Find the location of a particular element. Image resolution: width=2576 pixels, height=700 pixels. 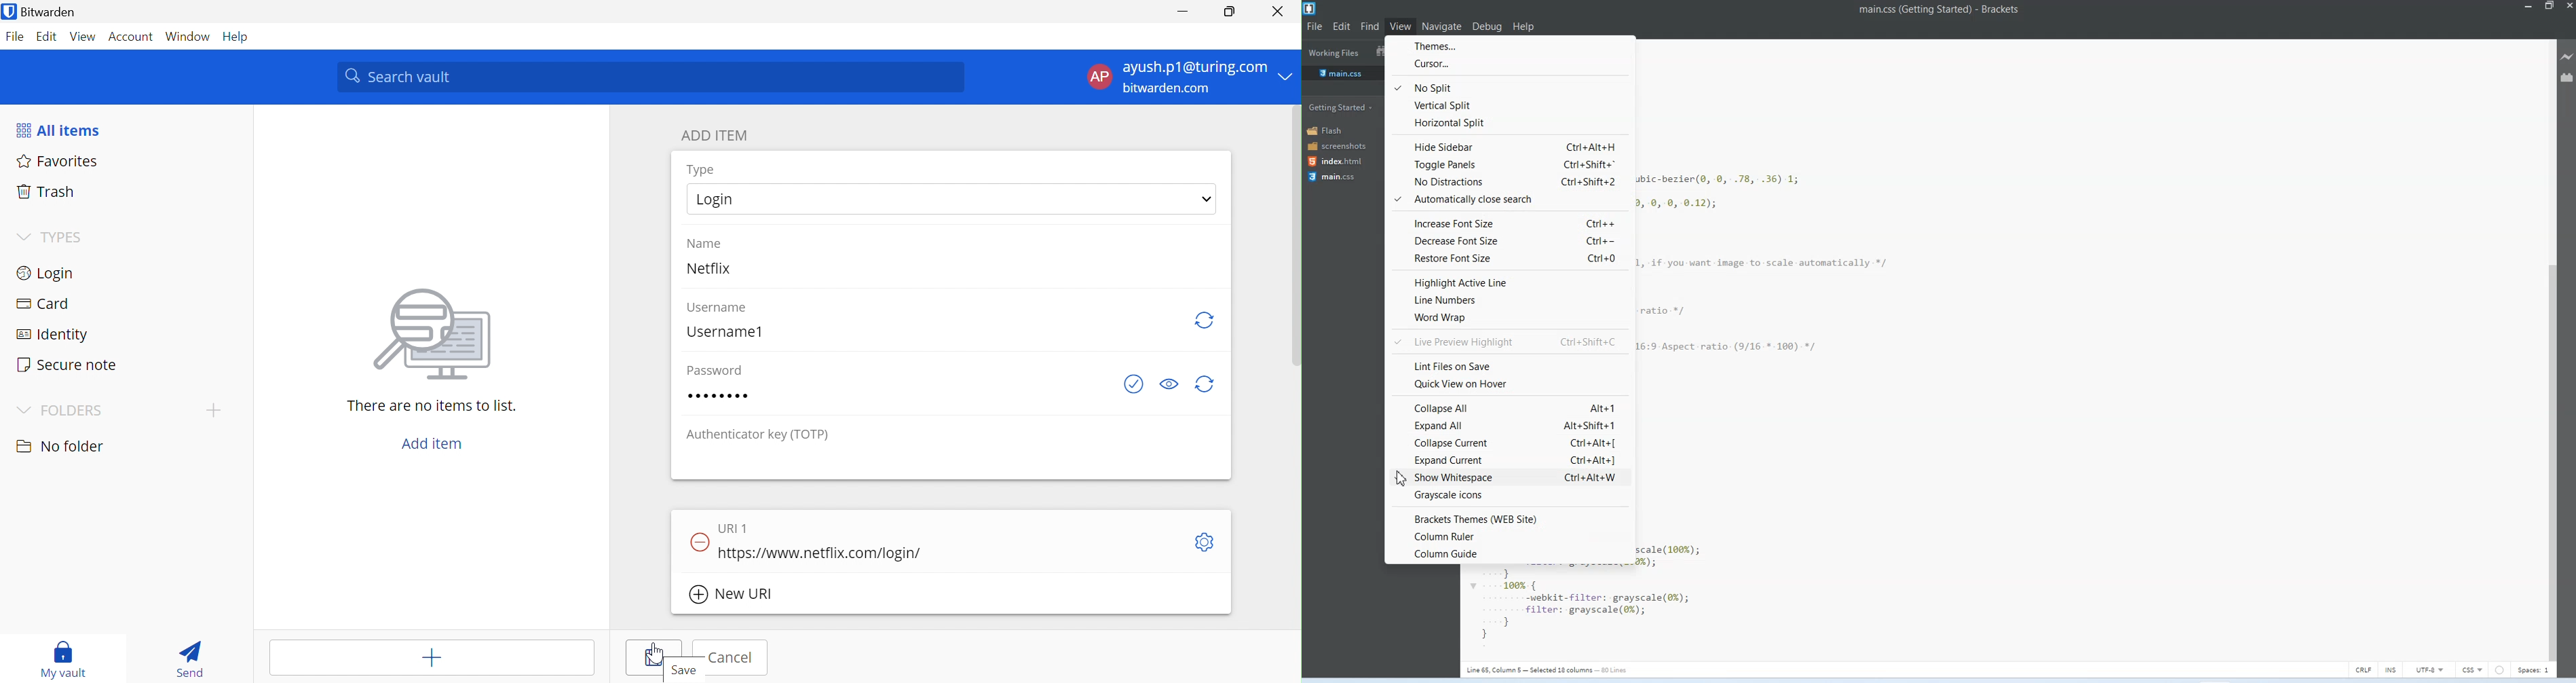

ADD ITEM is located at coordinates (713, 135).